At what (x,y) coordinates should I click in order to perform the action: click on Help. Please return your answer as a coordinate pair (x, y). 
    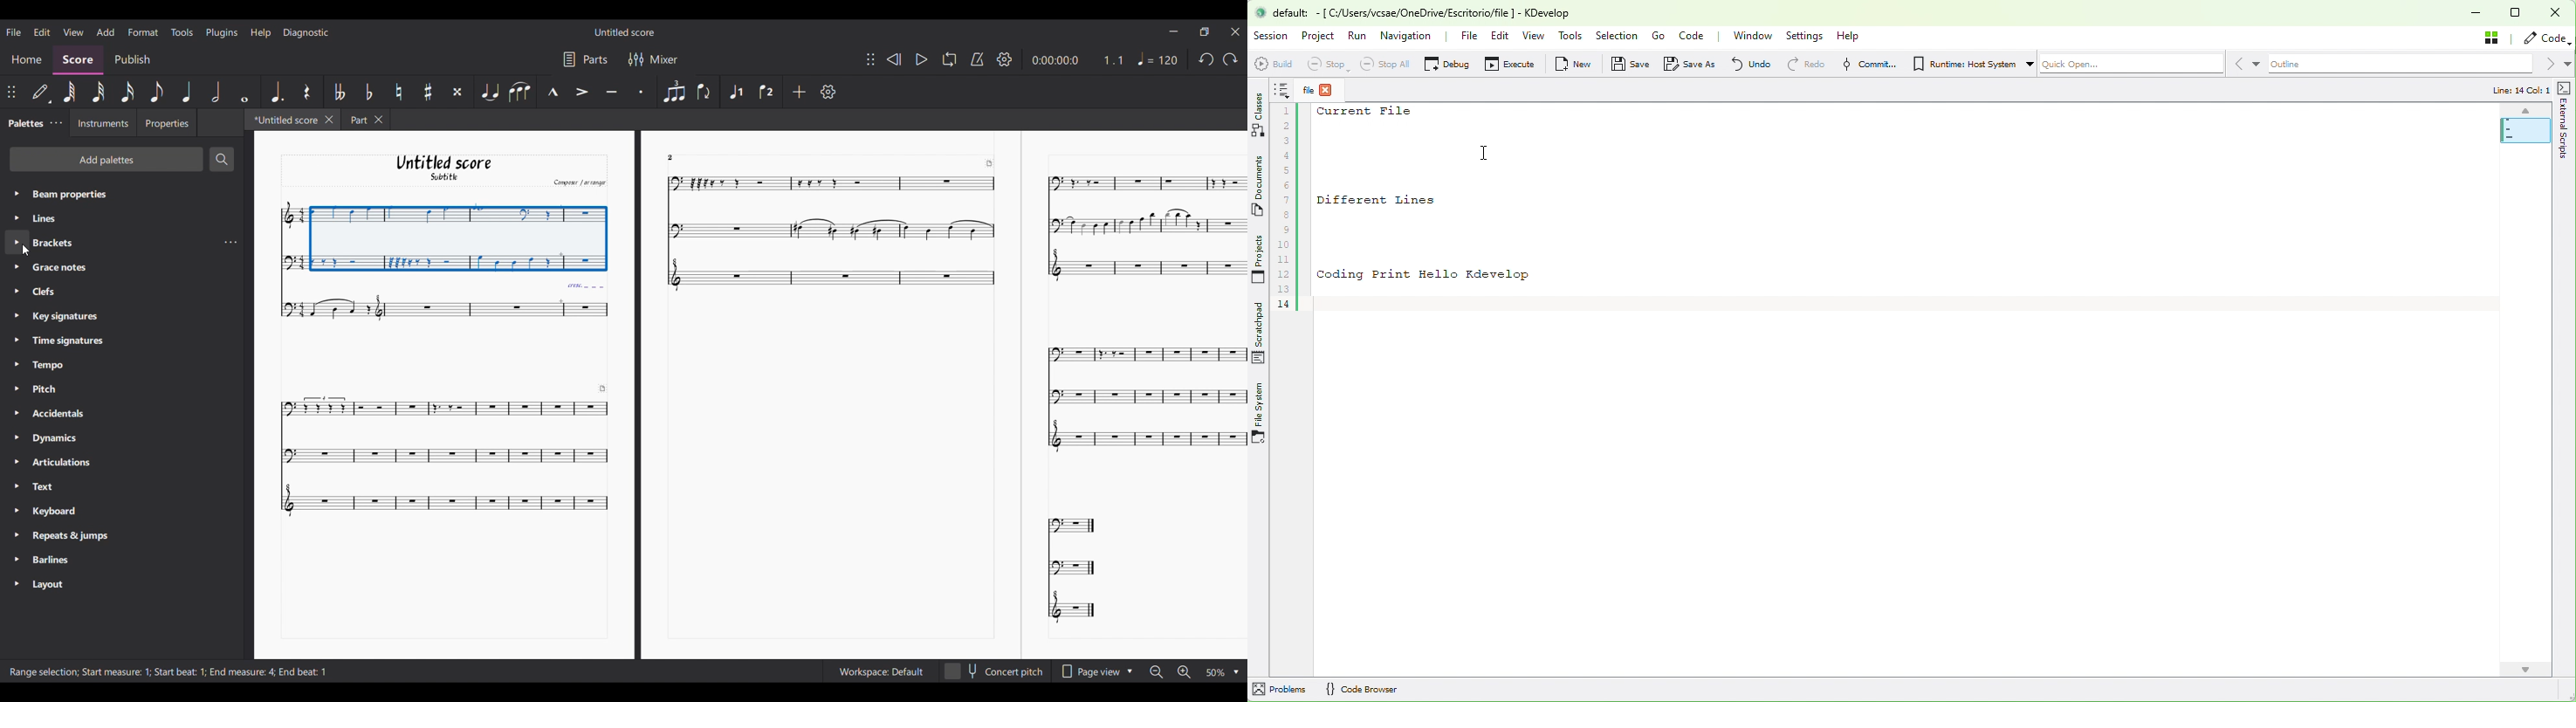
    Looking at the image, I should click on (260, 33).